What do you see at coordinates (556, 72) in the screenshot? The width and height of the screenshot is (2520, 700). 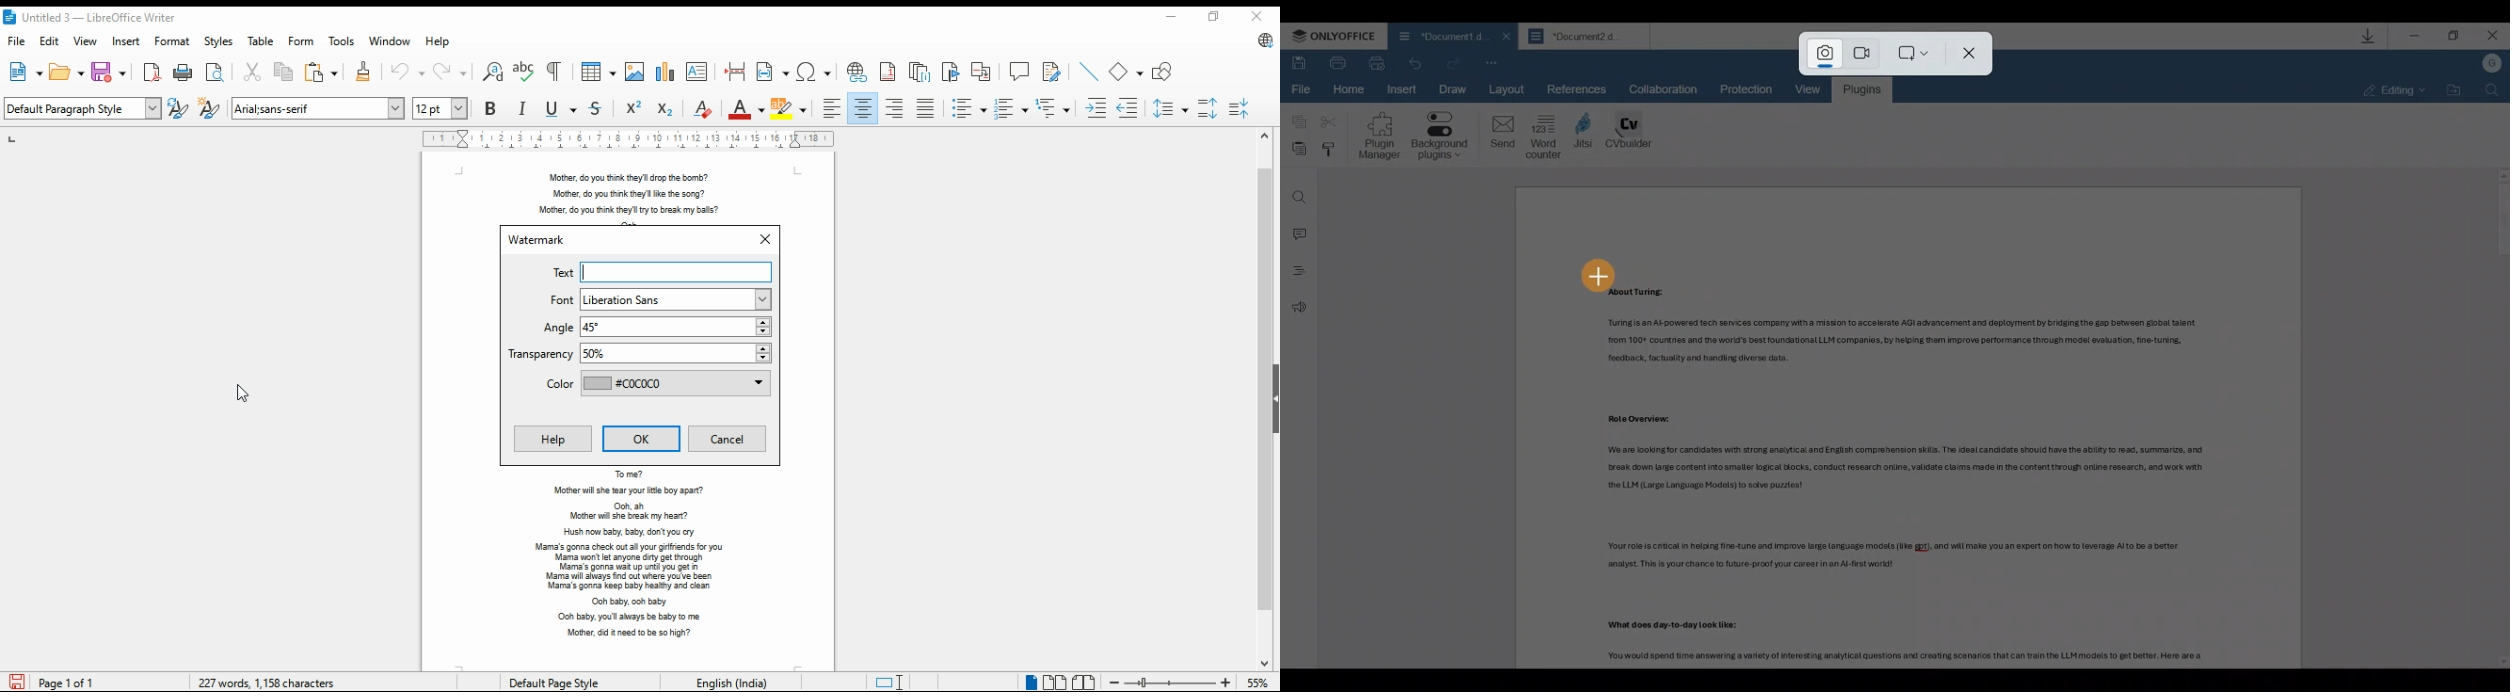 I see `toggle formatting marks` at bounding box center [556, 72].